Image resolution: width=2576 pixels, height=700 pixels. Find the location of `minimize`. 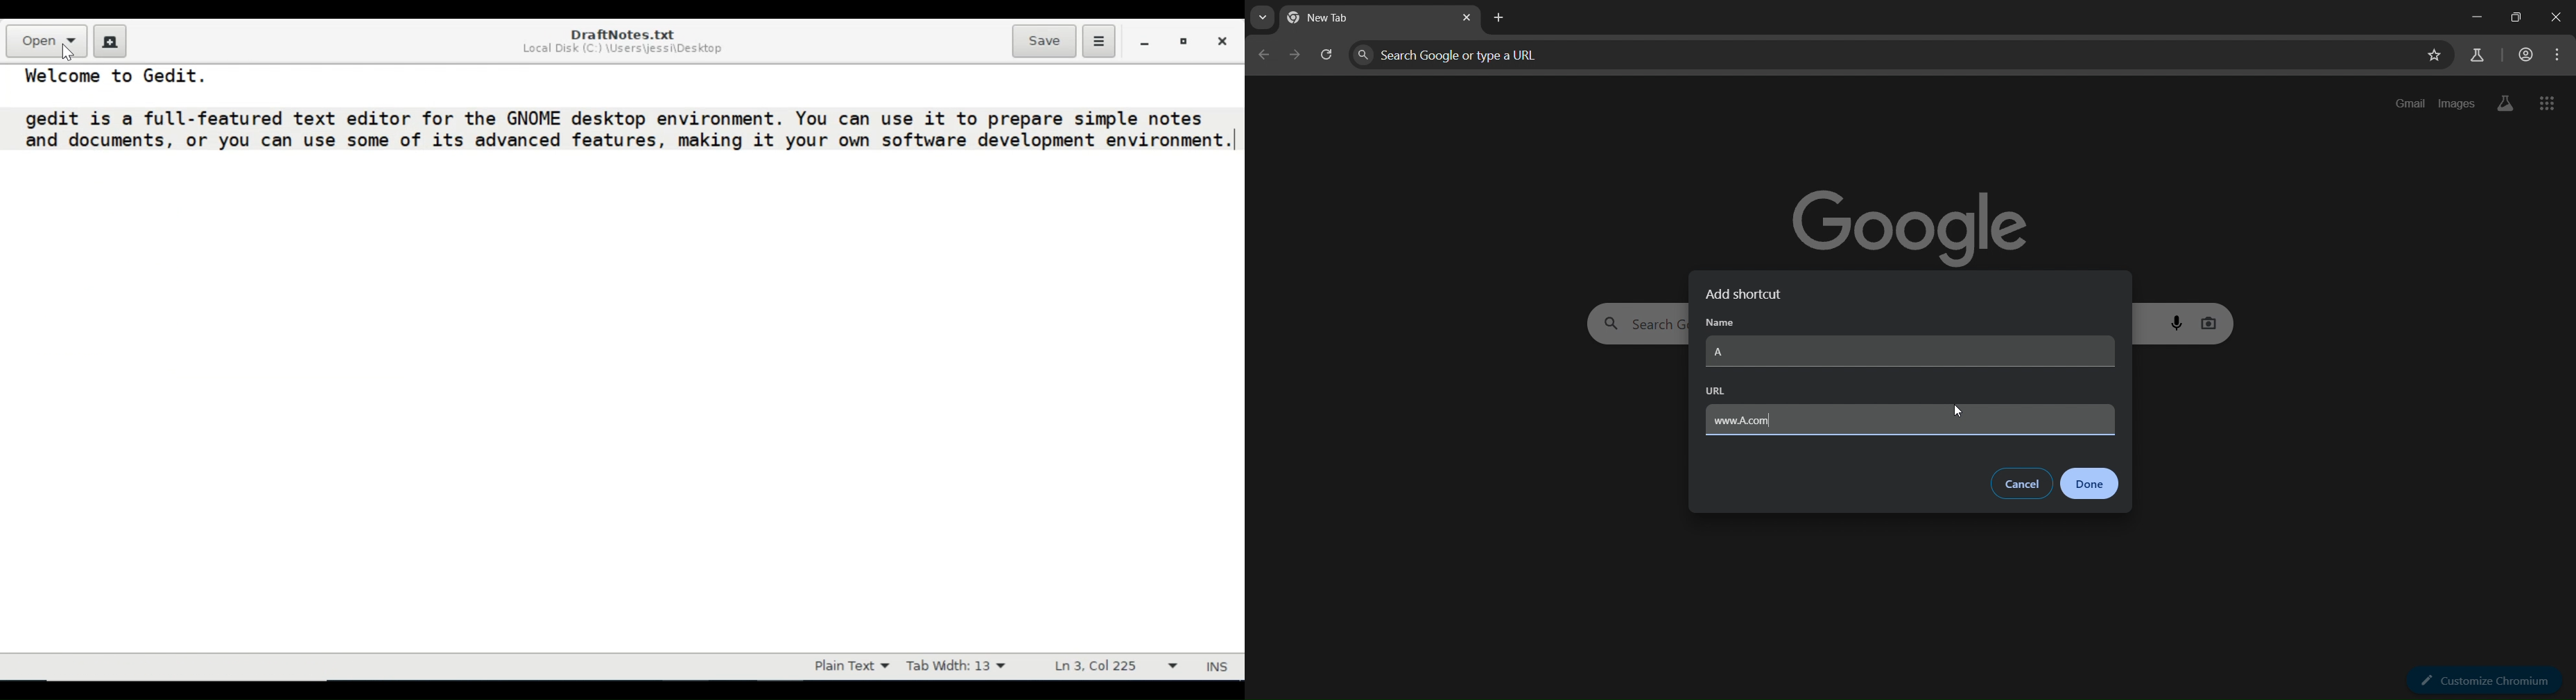

minimize is located at coordinates (2473, 19).